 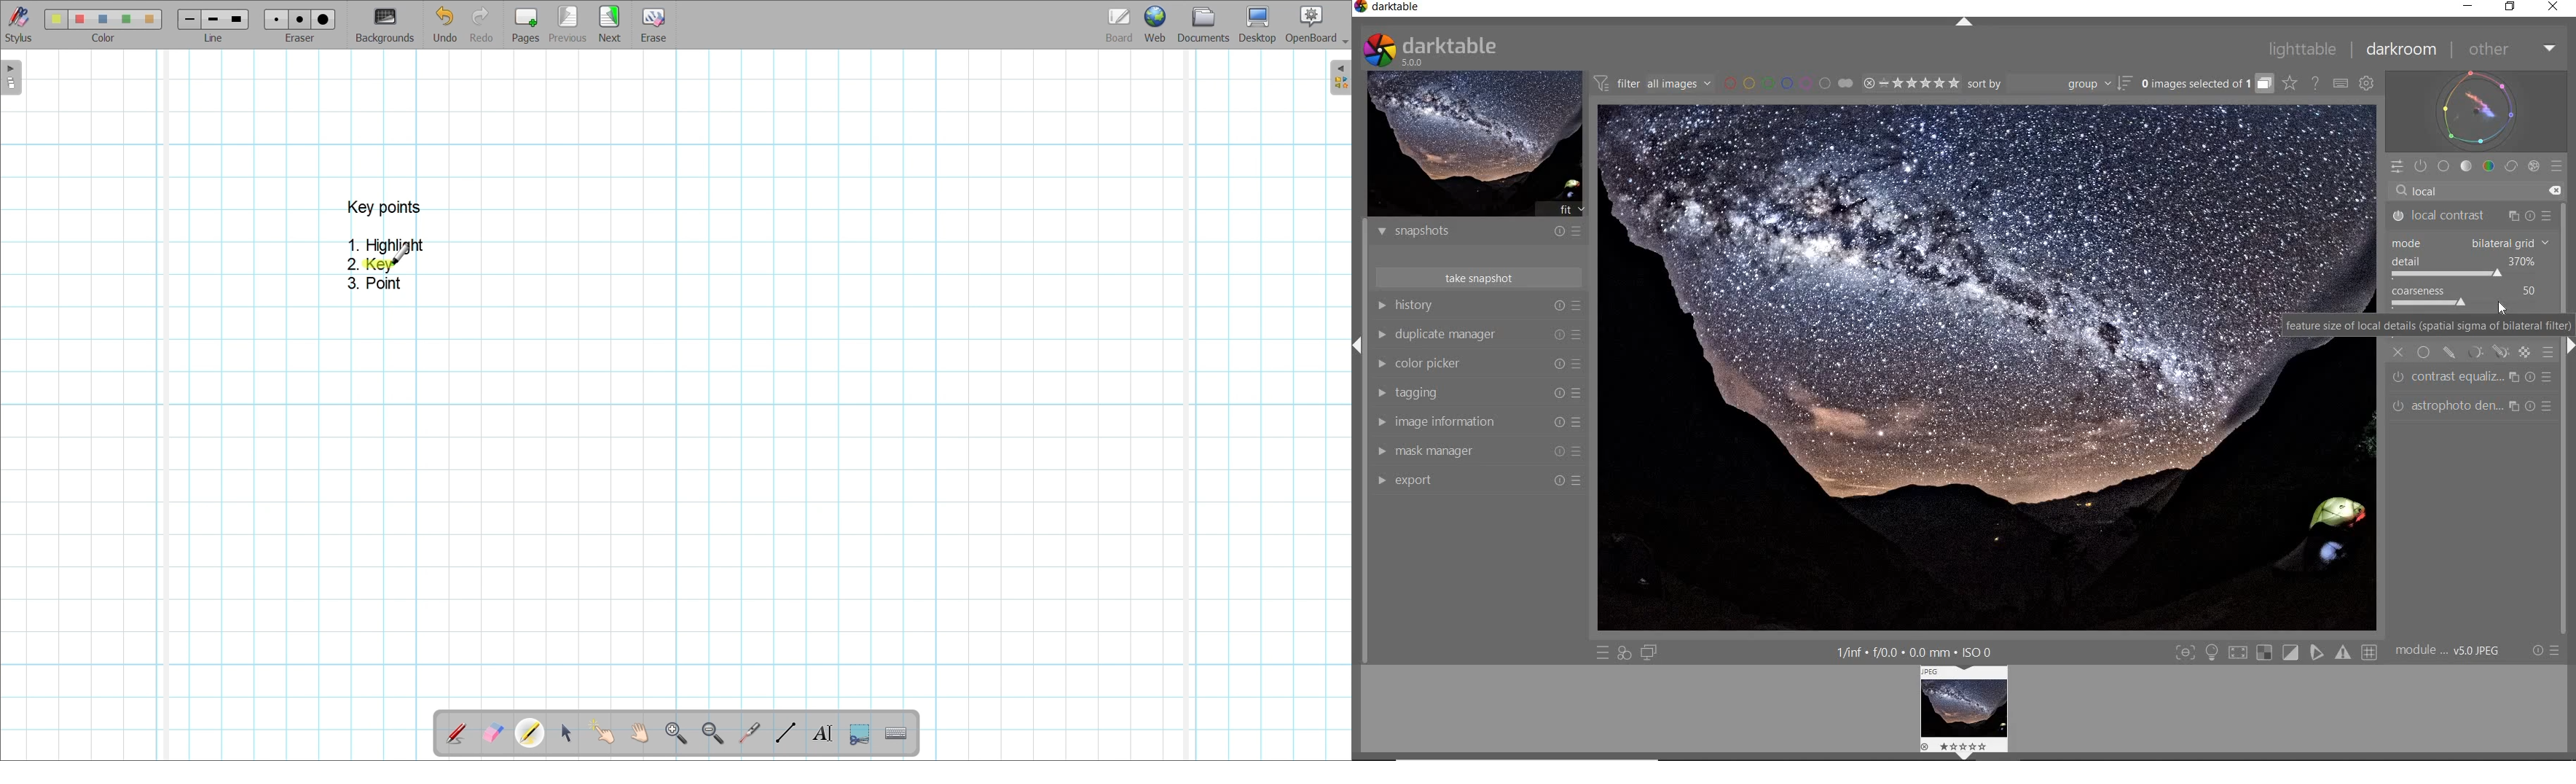 I want to click on SET KEYBOARD SHORTCUTS, so click(x=2340, y=84).